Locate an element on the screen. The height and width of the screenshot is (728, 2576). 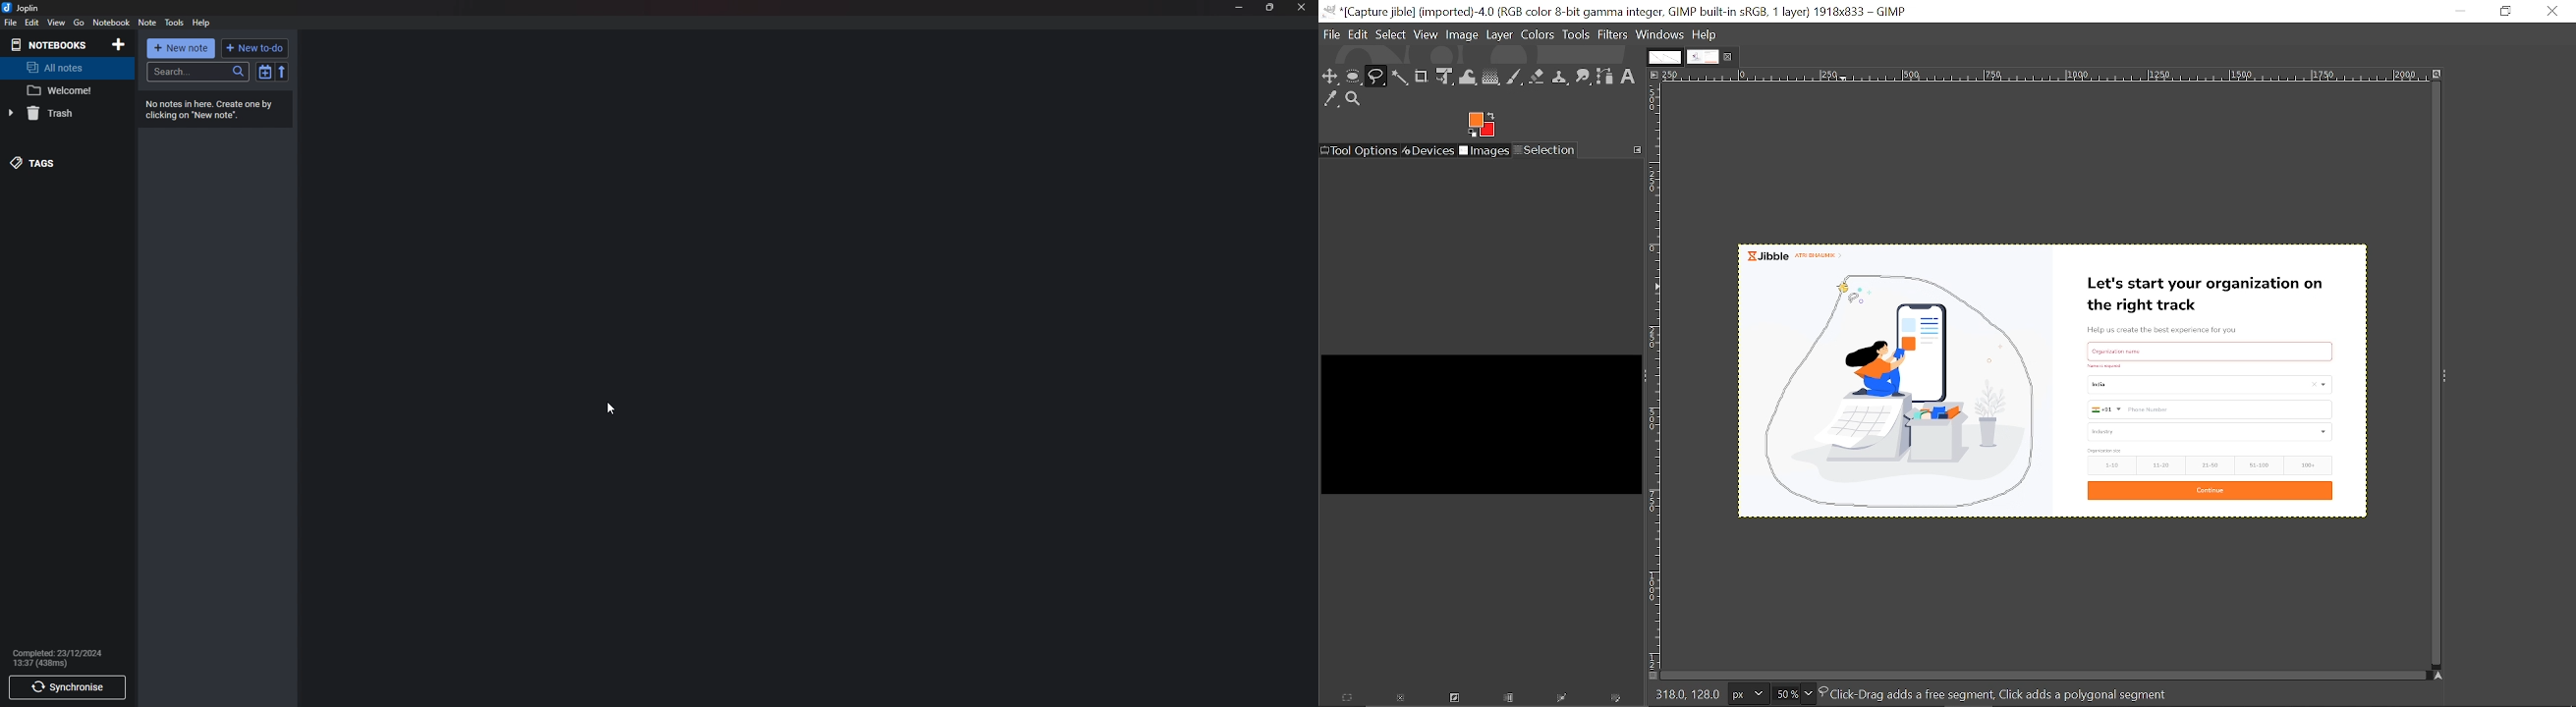
cursor is located at coordinates (611, 408).